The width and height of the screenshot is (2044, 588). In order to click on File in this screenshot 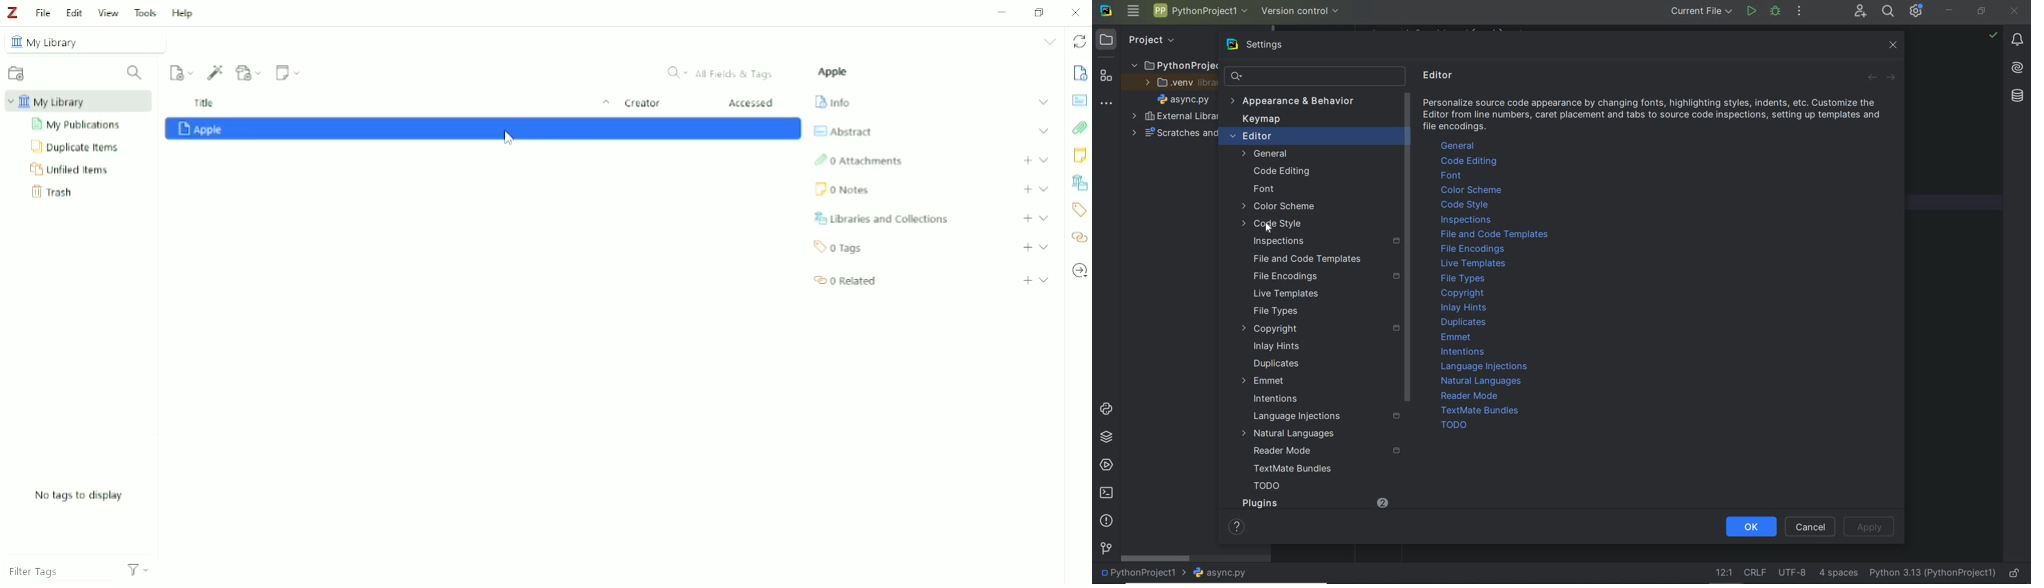, I will do `click(44, 14)`.